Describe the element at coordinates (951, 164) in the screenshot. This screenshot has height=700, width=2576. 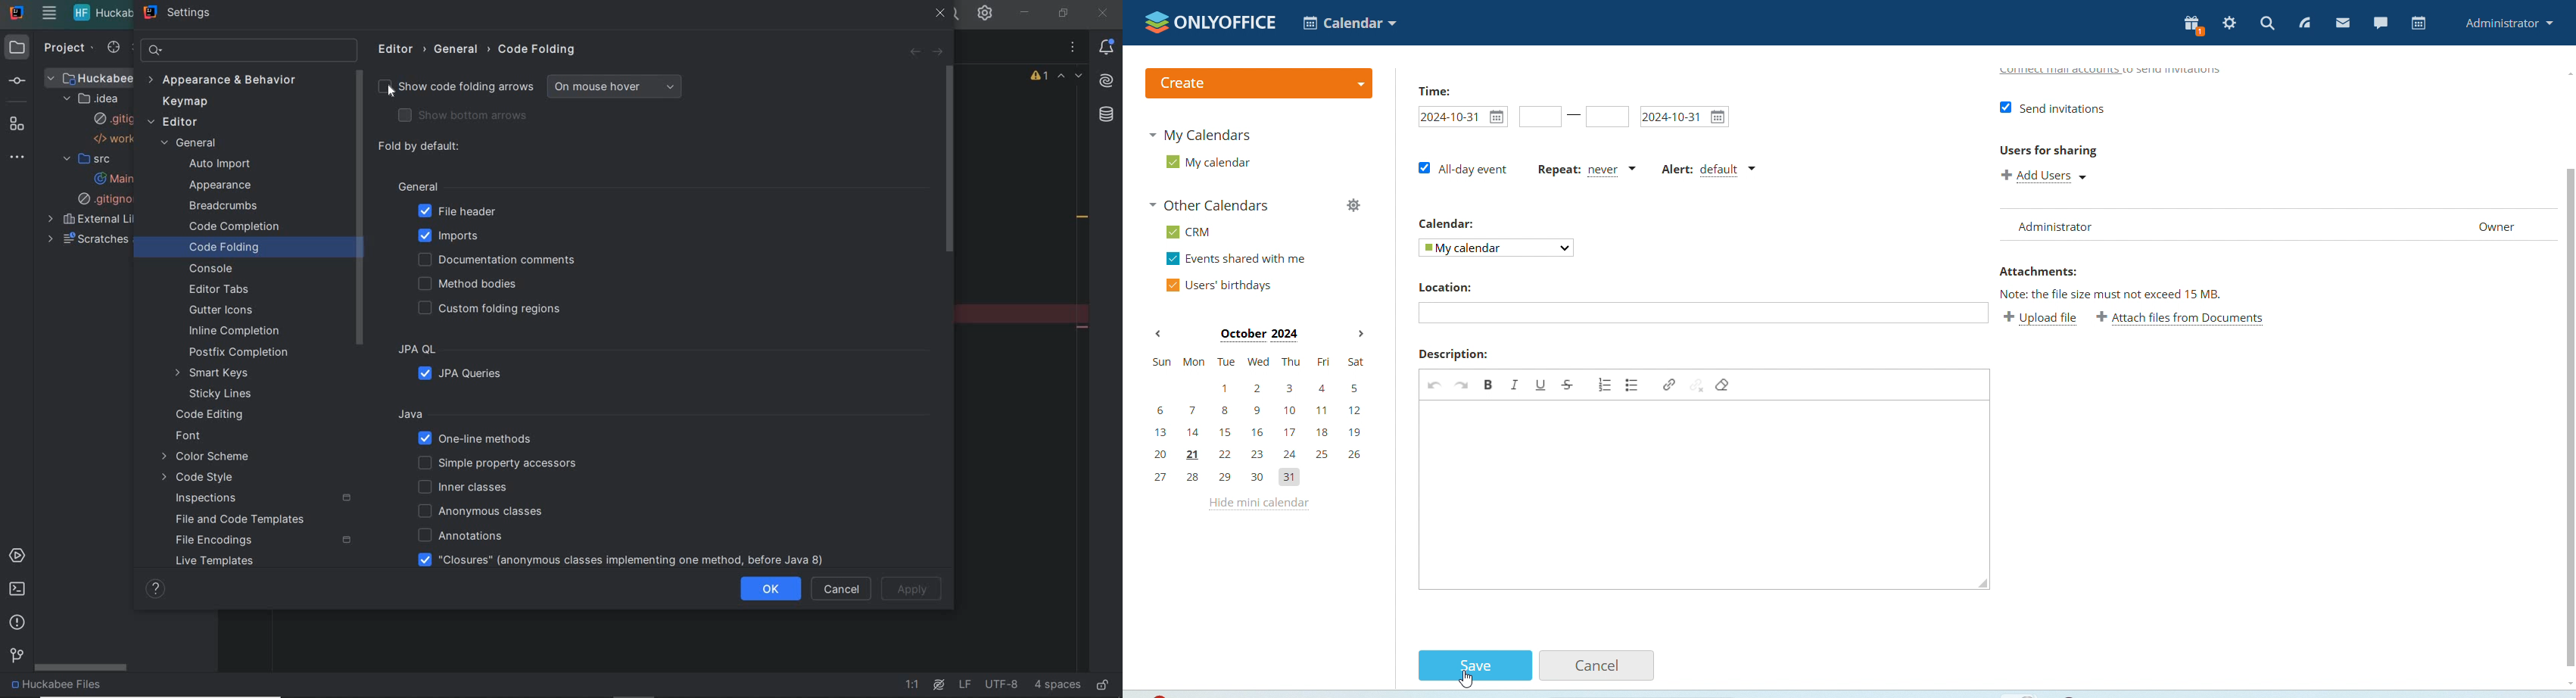
I see `scrollbar` at that location.